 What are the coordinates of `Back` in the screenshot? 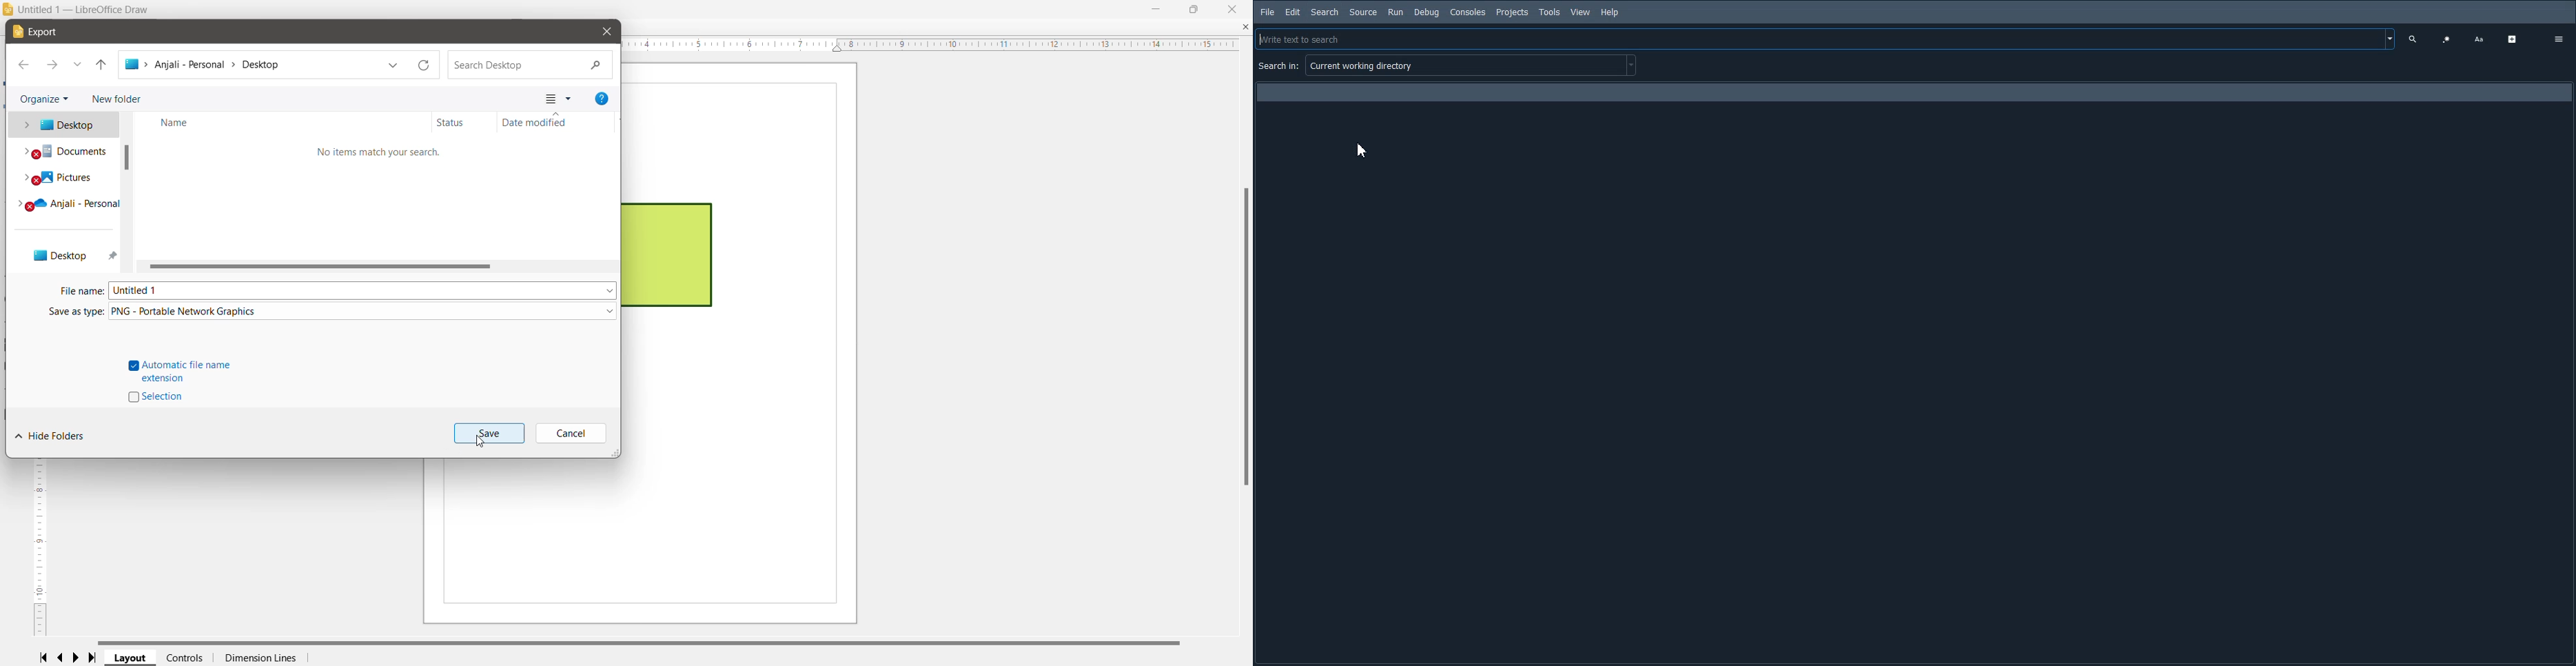 It's located at (24, 65).